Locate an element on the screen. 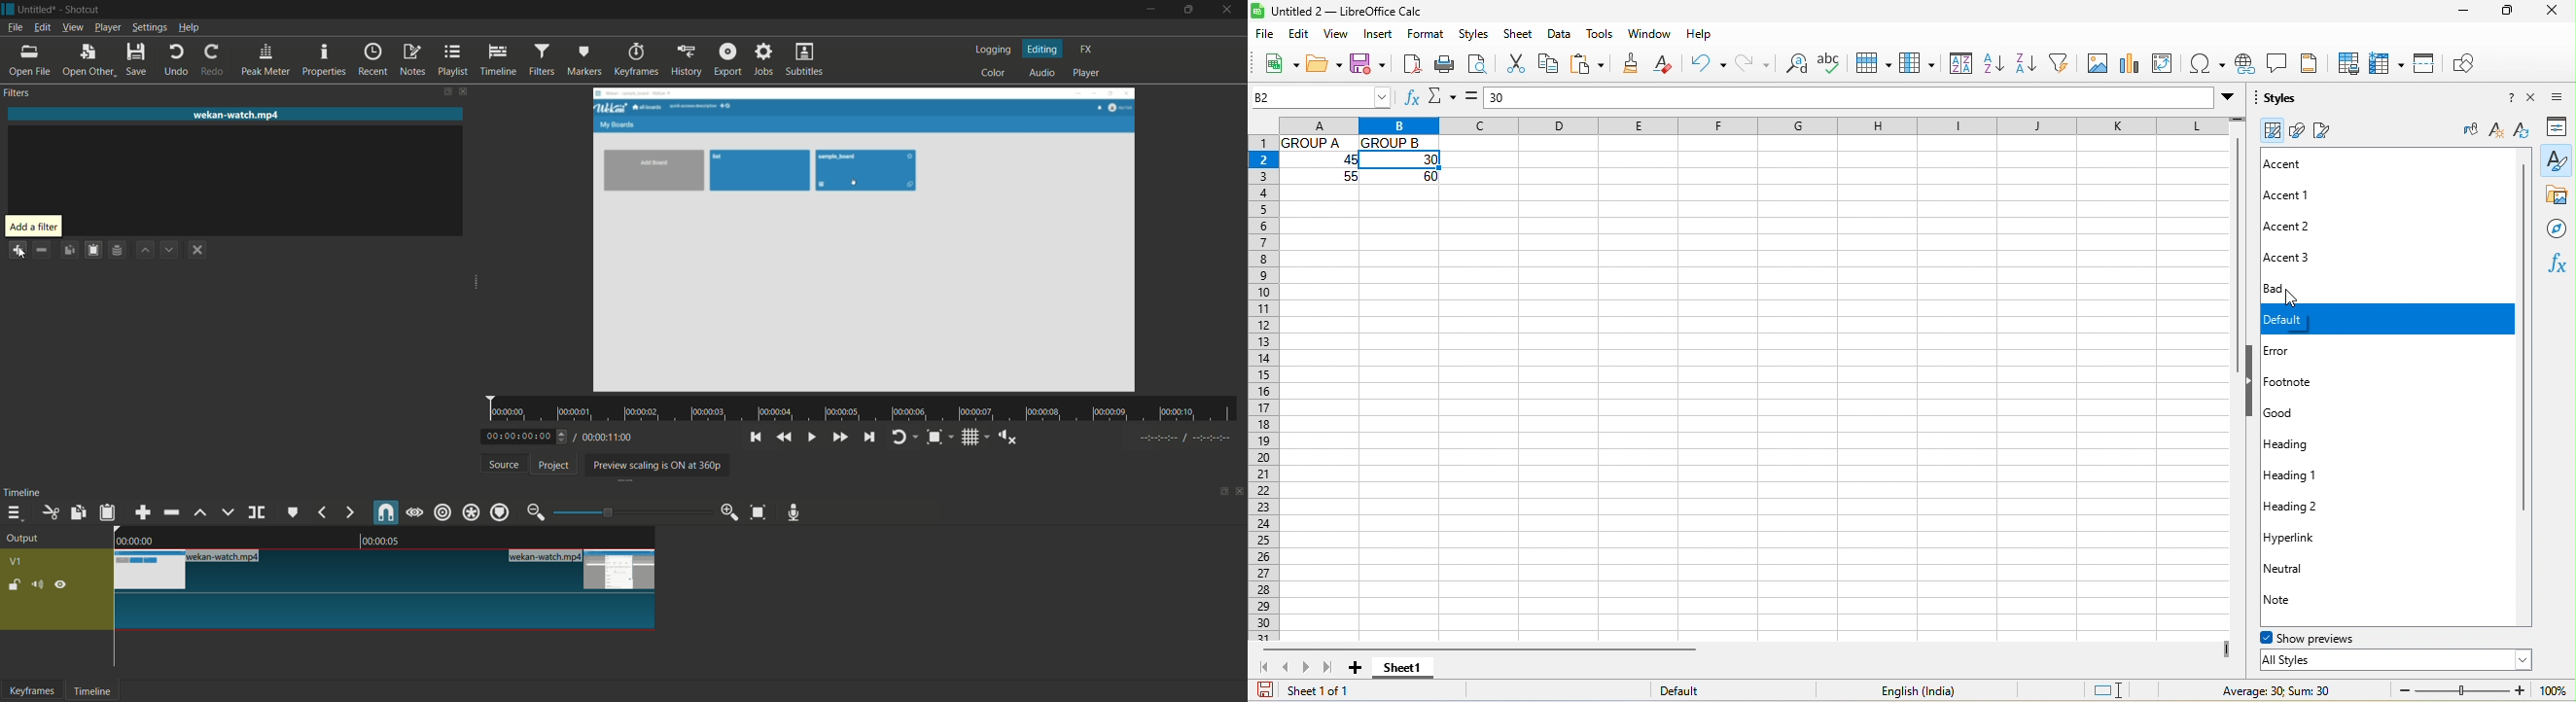  style is located at coordinates (2557, 160).